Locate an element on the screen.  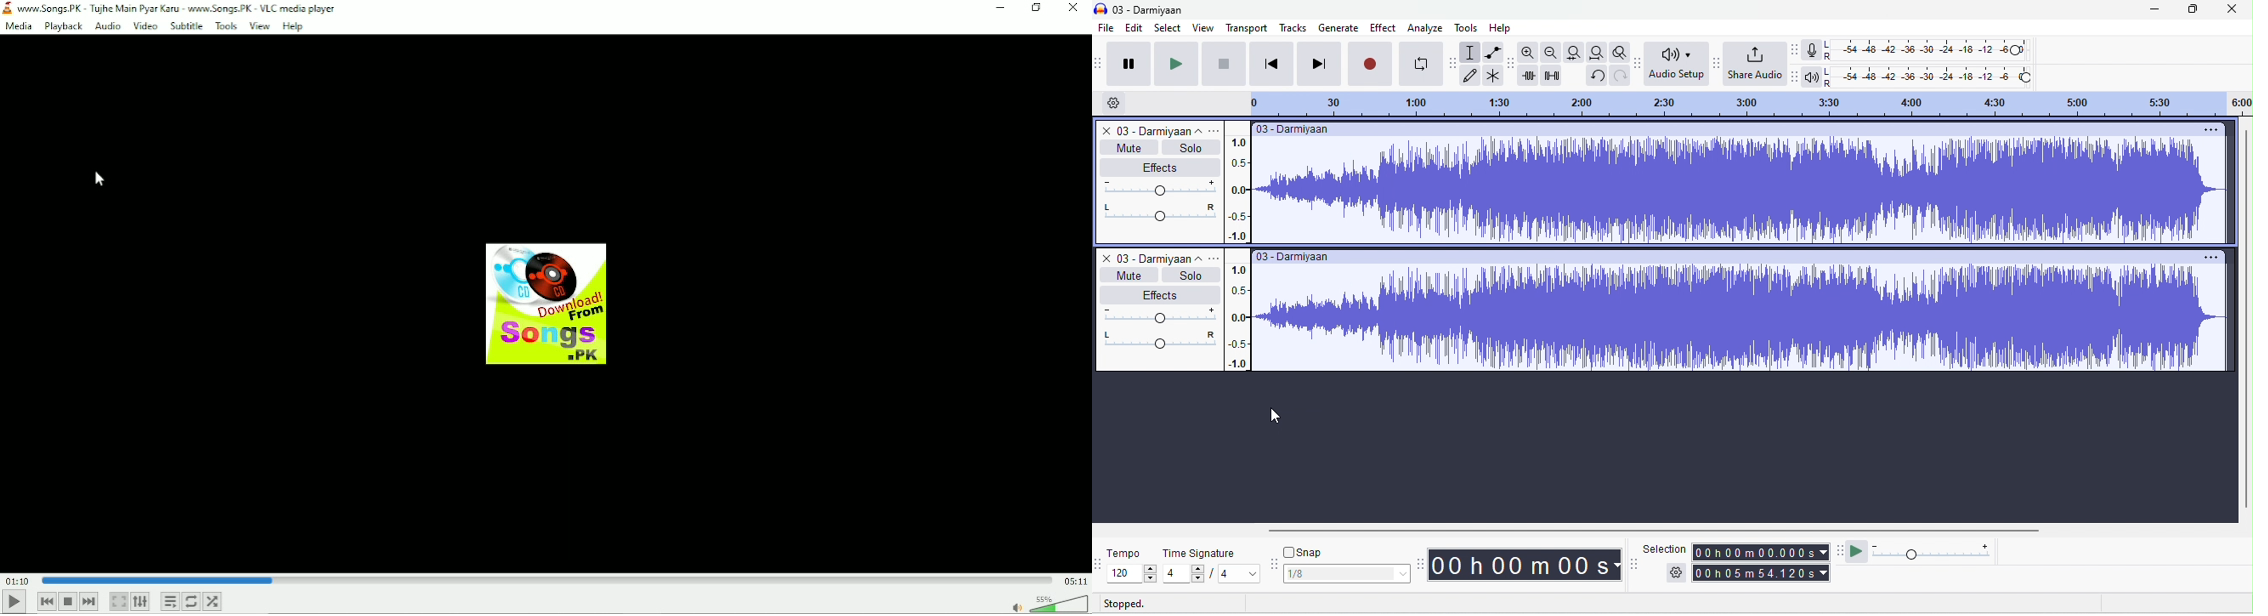
title is located at coordinates (1141, 9).